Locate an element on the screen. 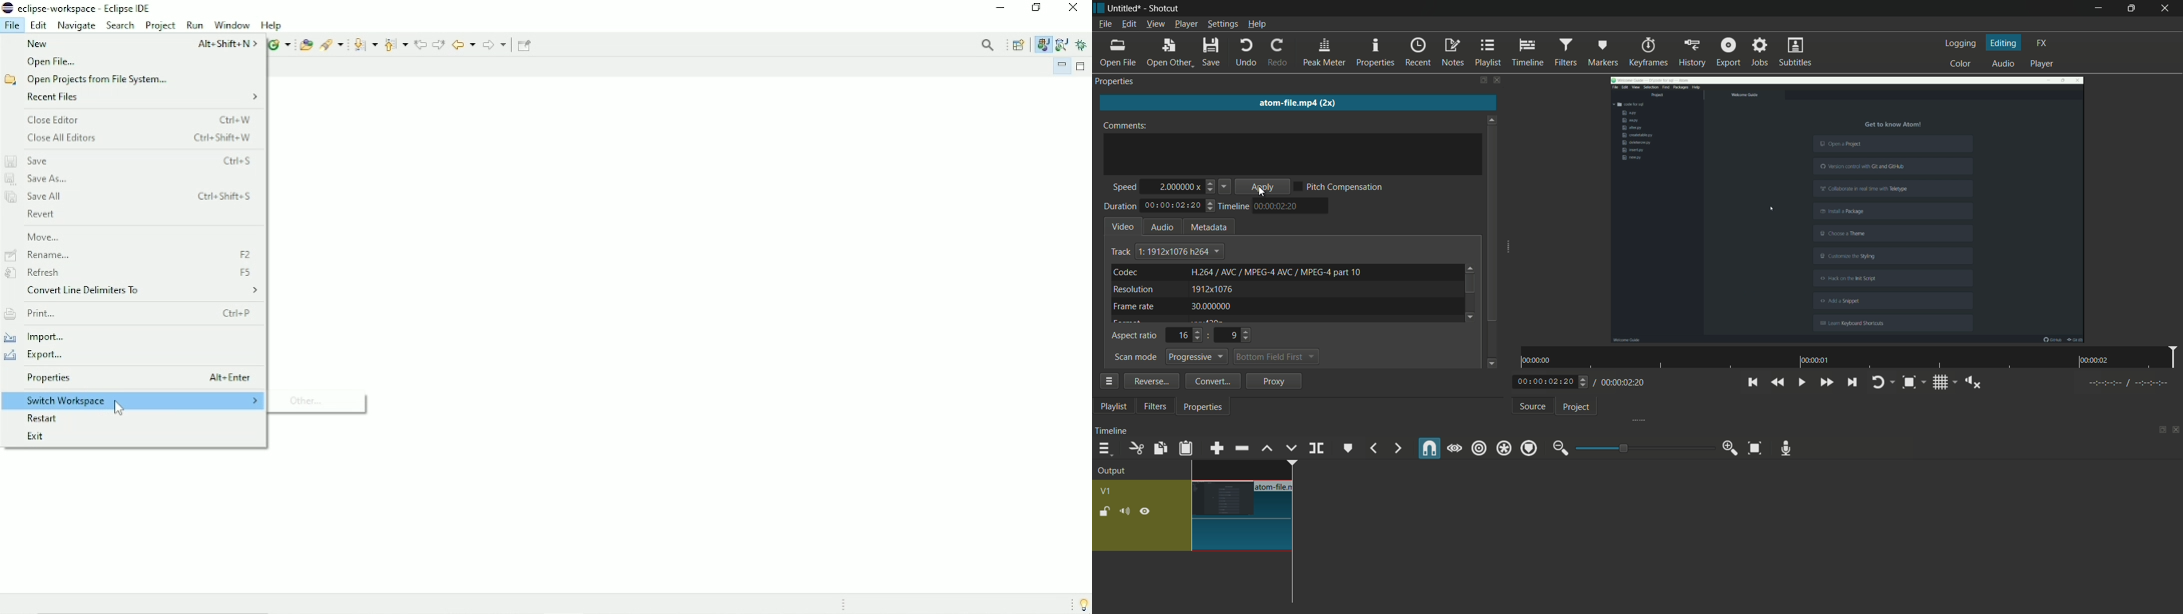 The width and height of the screenshot is (2184, 616). split at playhead is located at coordinates (1315, 449).